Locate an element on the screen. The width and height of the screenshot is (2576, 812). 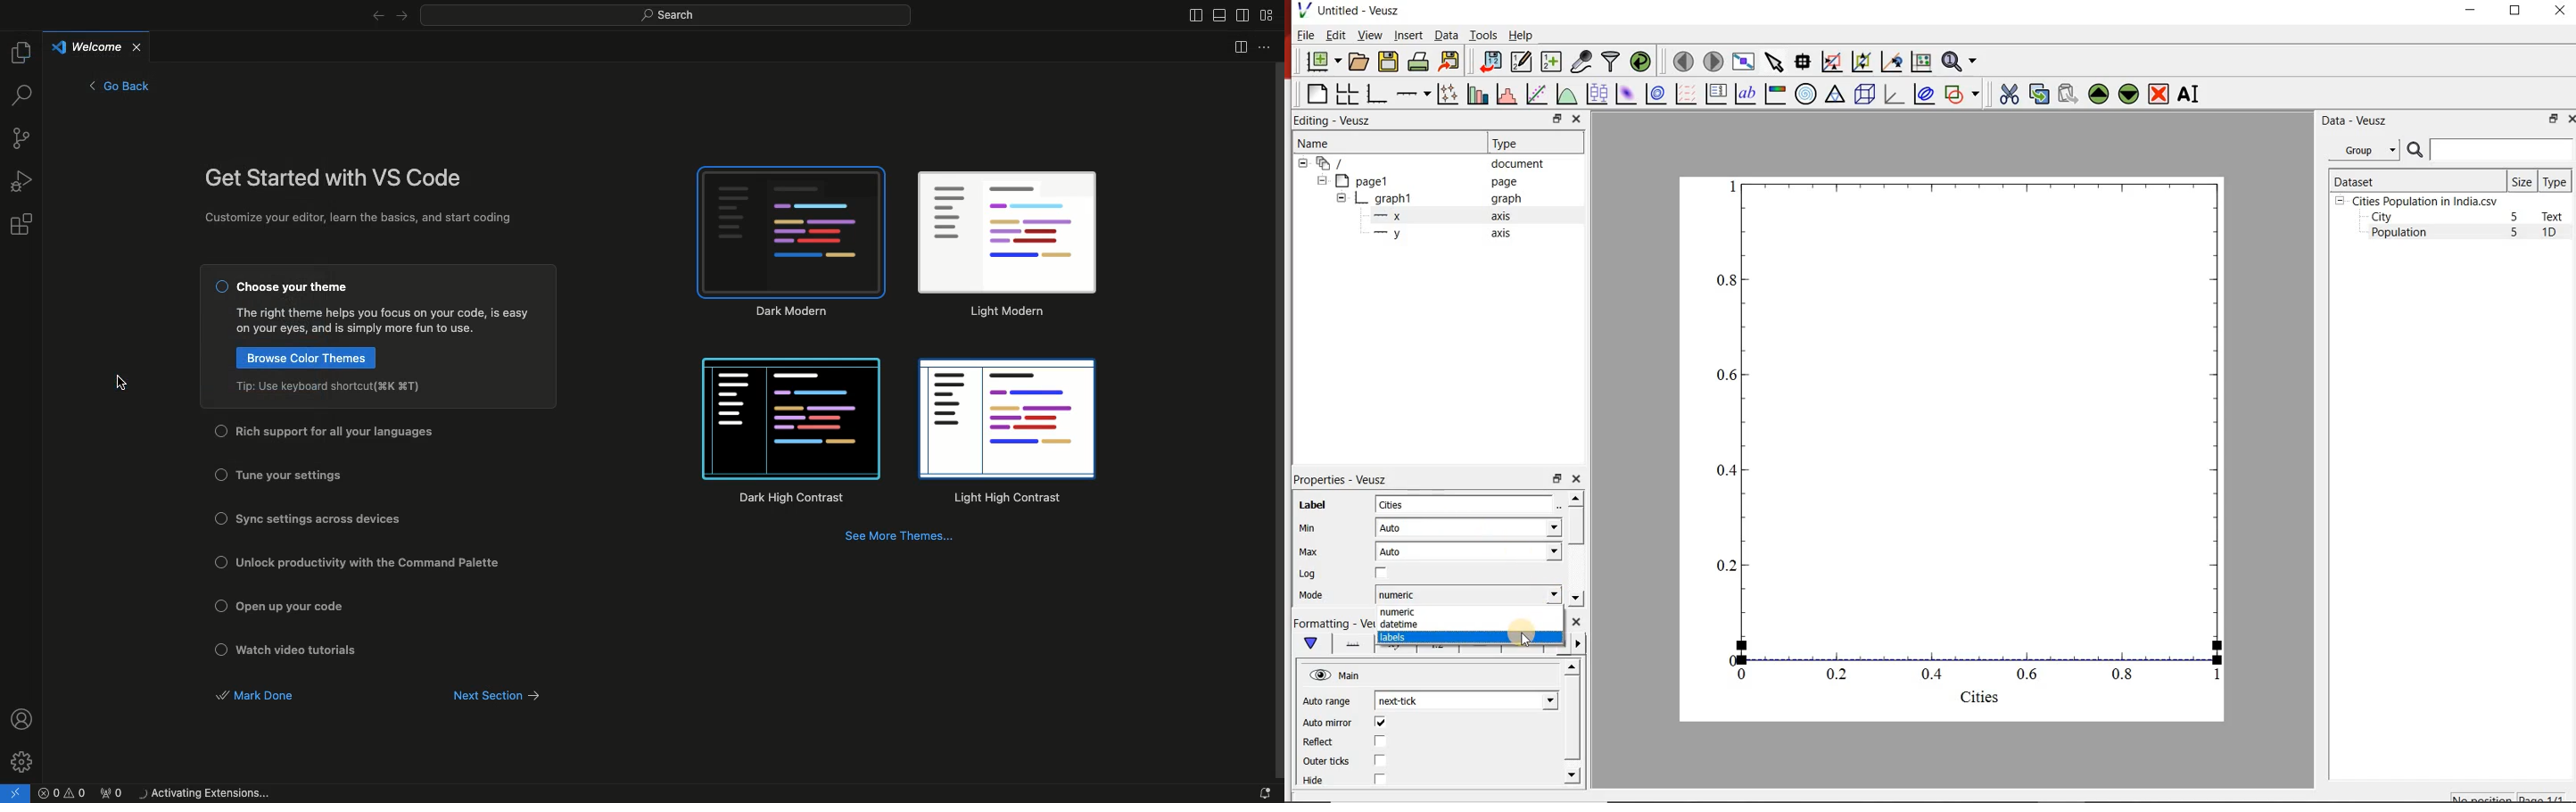
customize layout is located at coordinates (1267, 15).